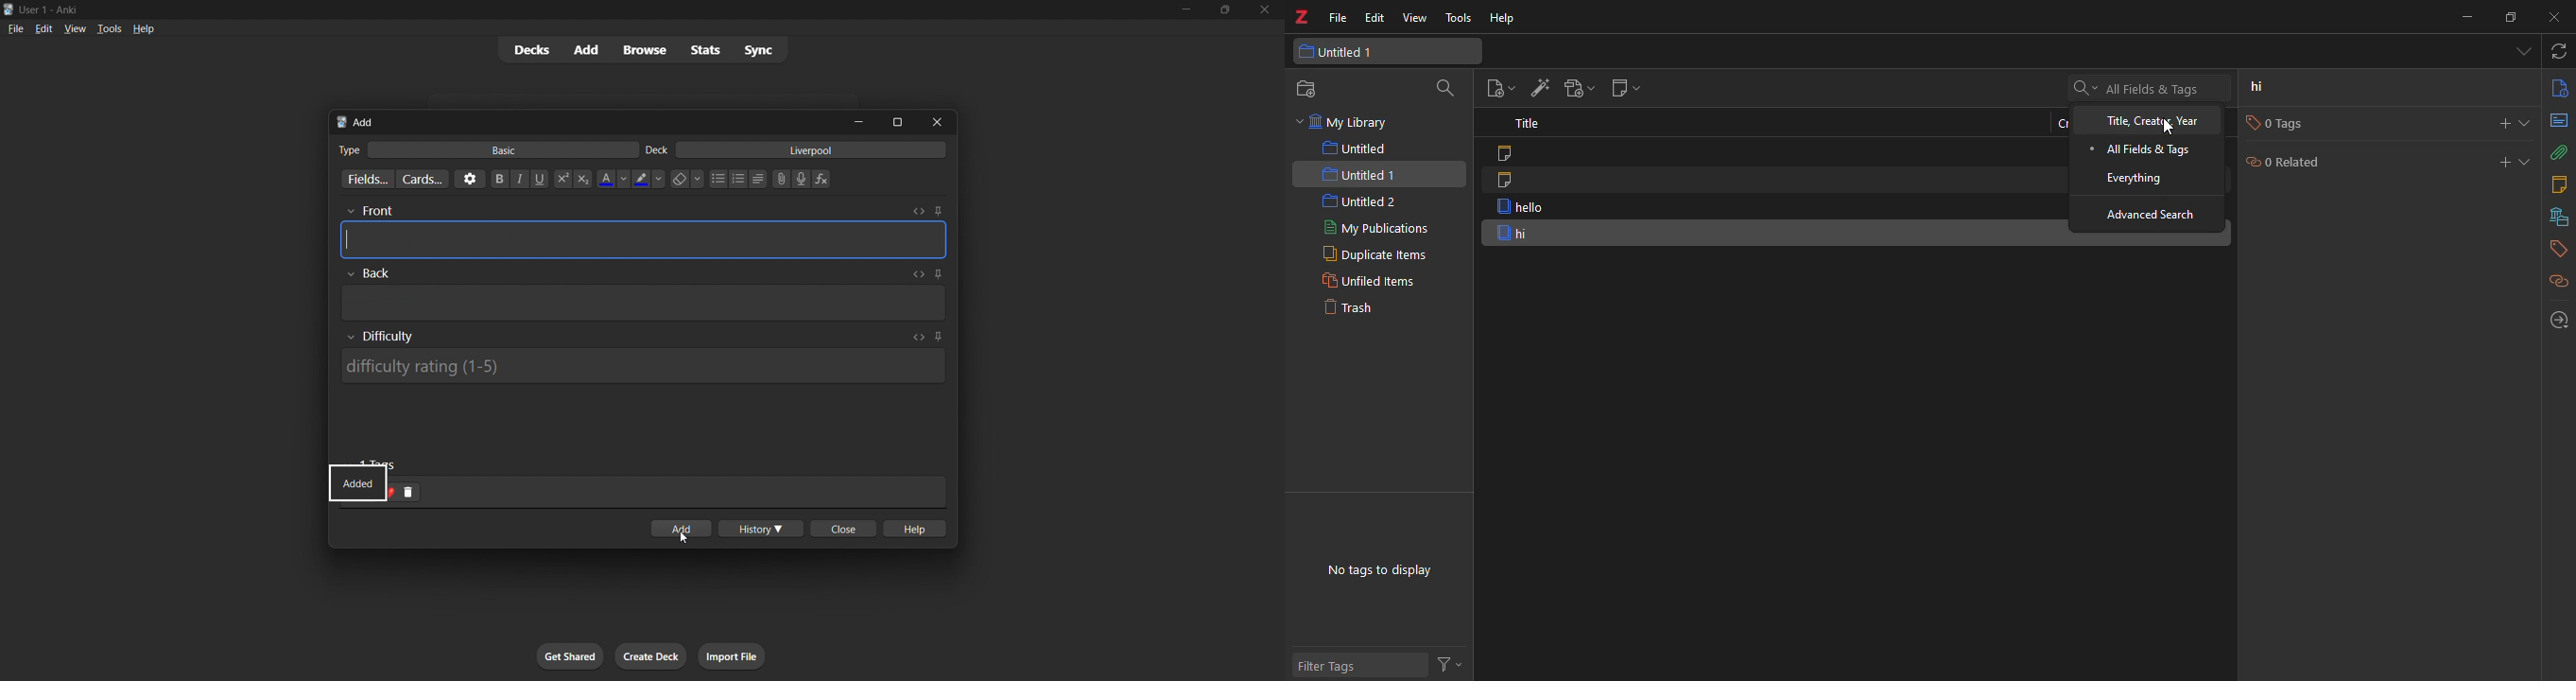 This screenshot has width=2576, height=700. I want to click on file, so click(13, 28).